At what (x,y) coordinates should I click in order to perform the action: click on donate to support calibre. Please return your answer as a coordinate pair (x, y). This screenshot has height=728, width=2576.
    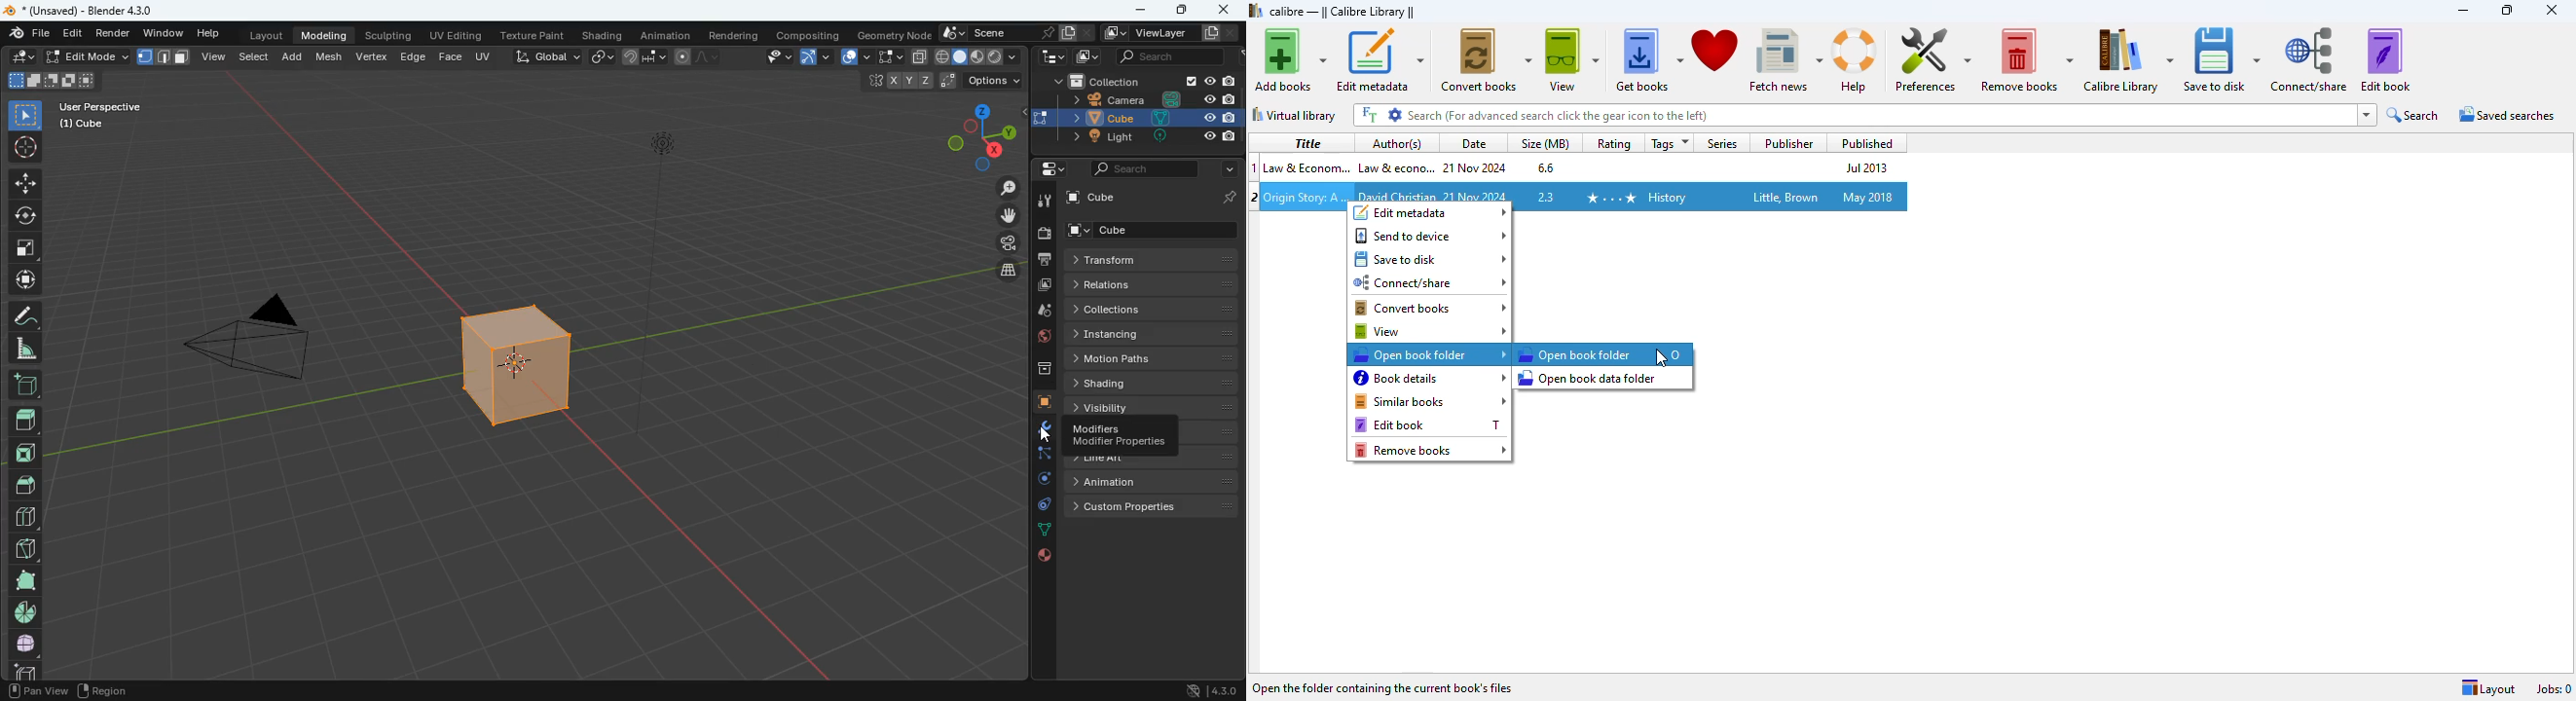
    Looking at the image, I should click on (1715, 49).